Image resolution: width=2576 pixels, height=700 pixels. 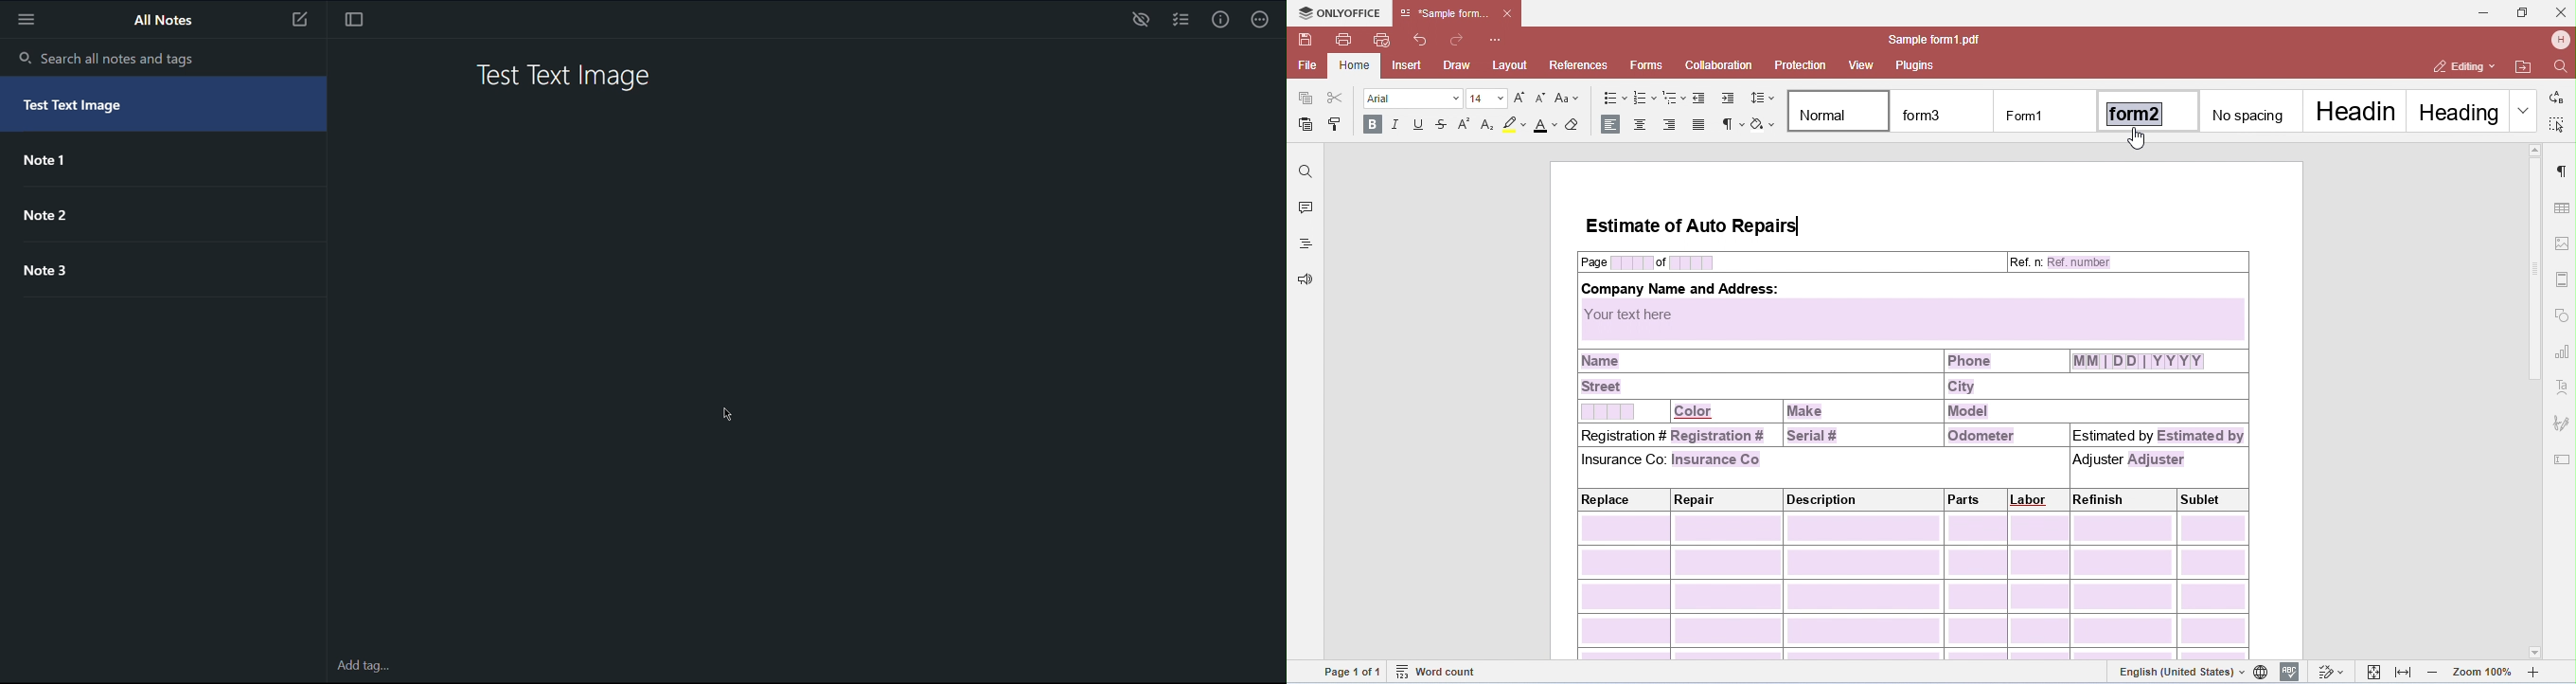 I want to click on Test Text Image, so click(x=568, y=76).